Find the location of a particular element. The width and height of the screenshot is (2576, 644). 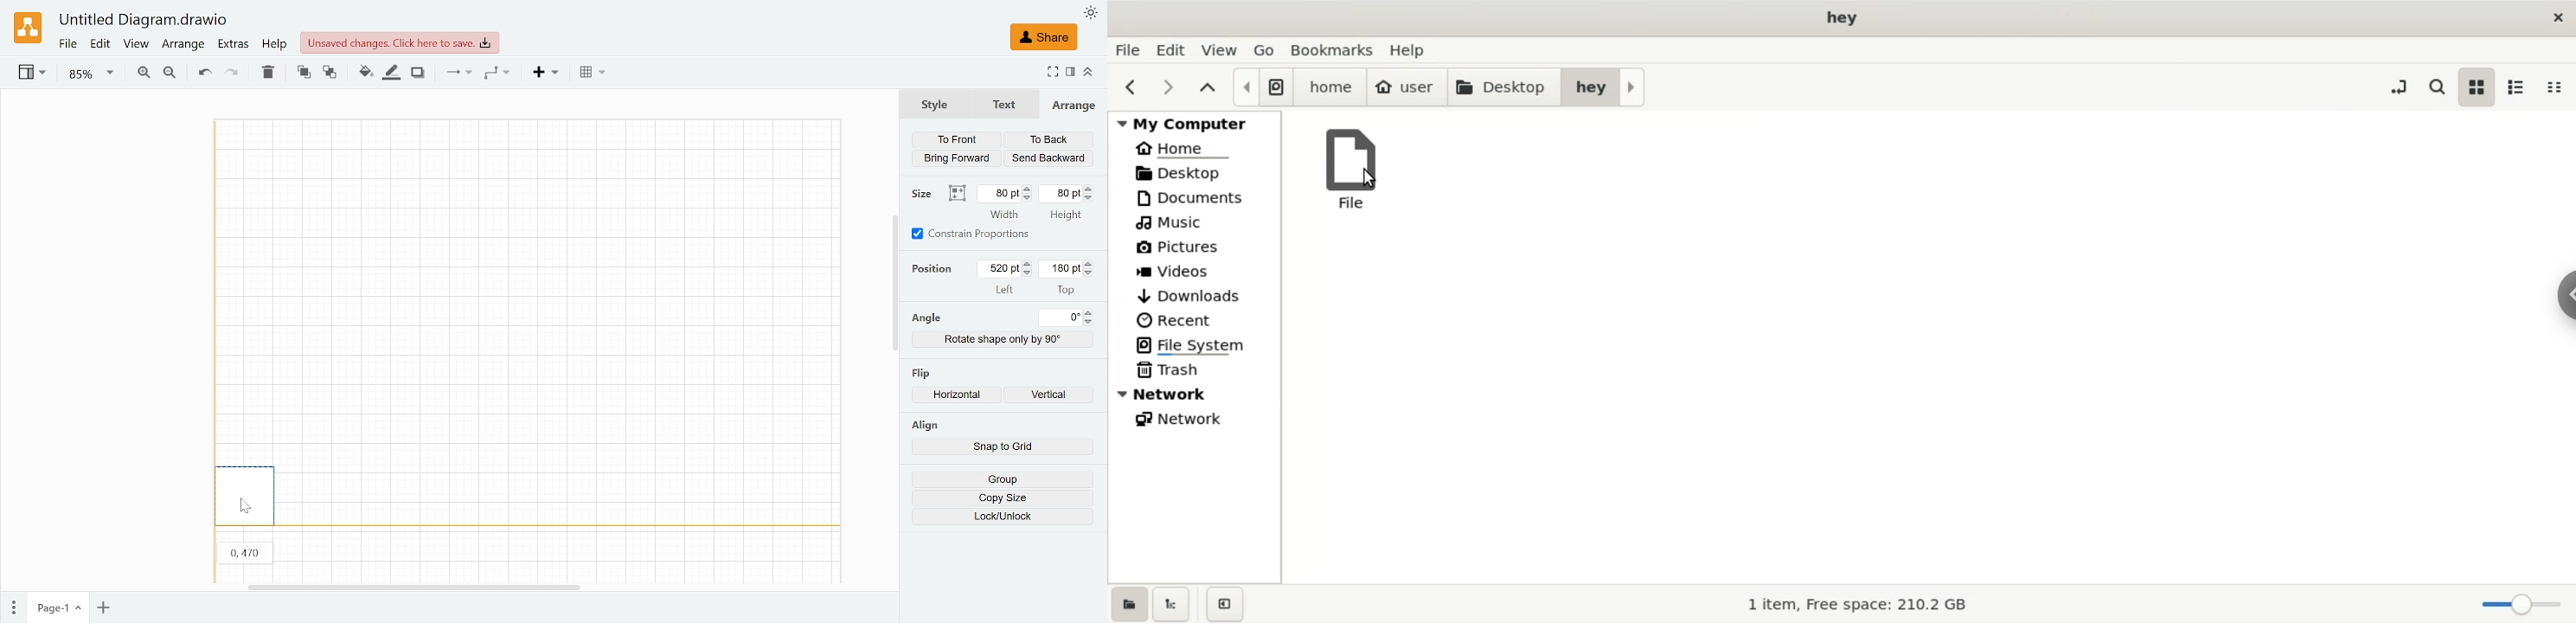

Current angle is located at coordinates (1061, 318).